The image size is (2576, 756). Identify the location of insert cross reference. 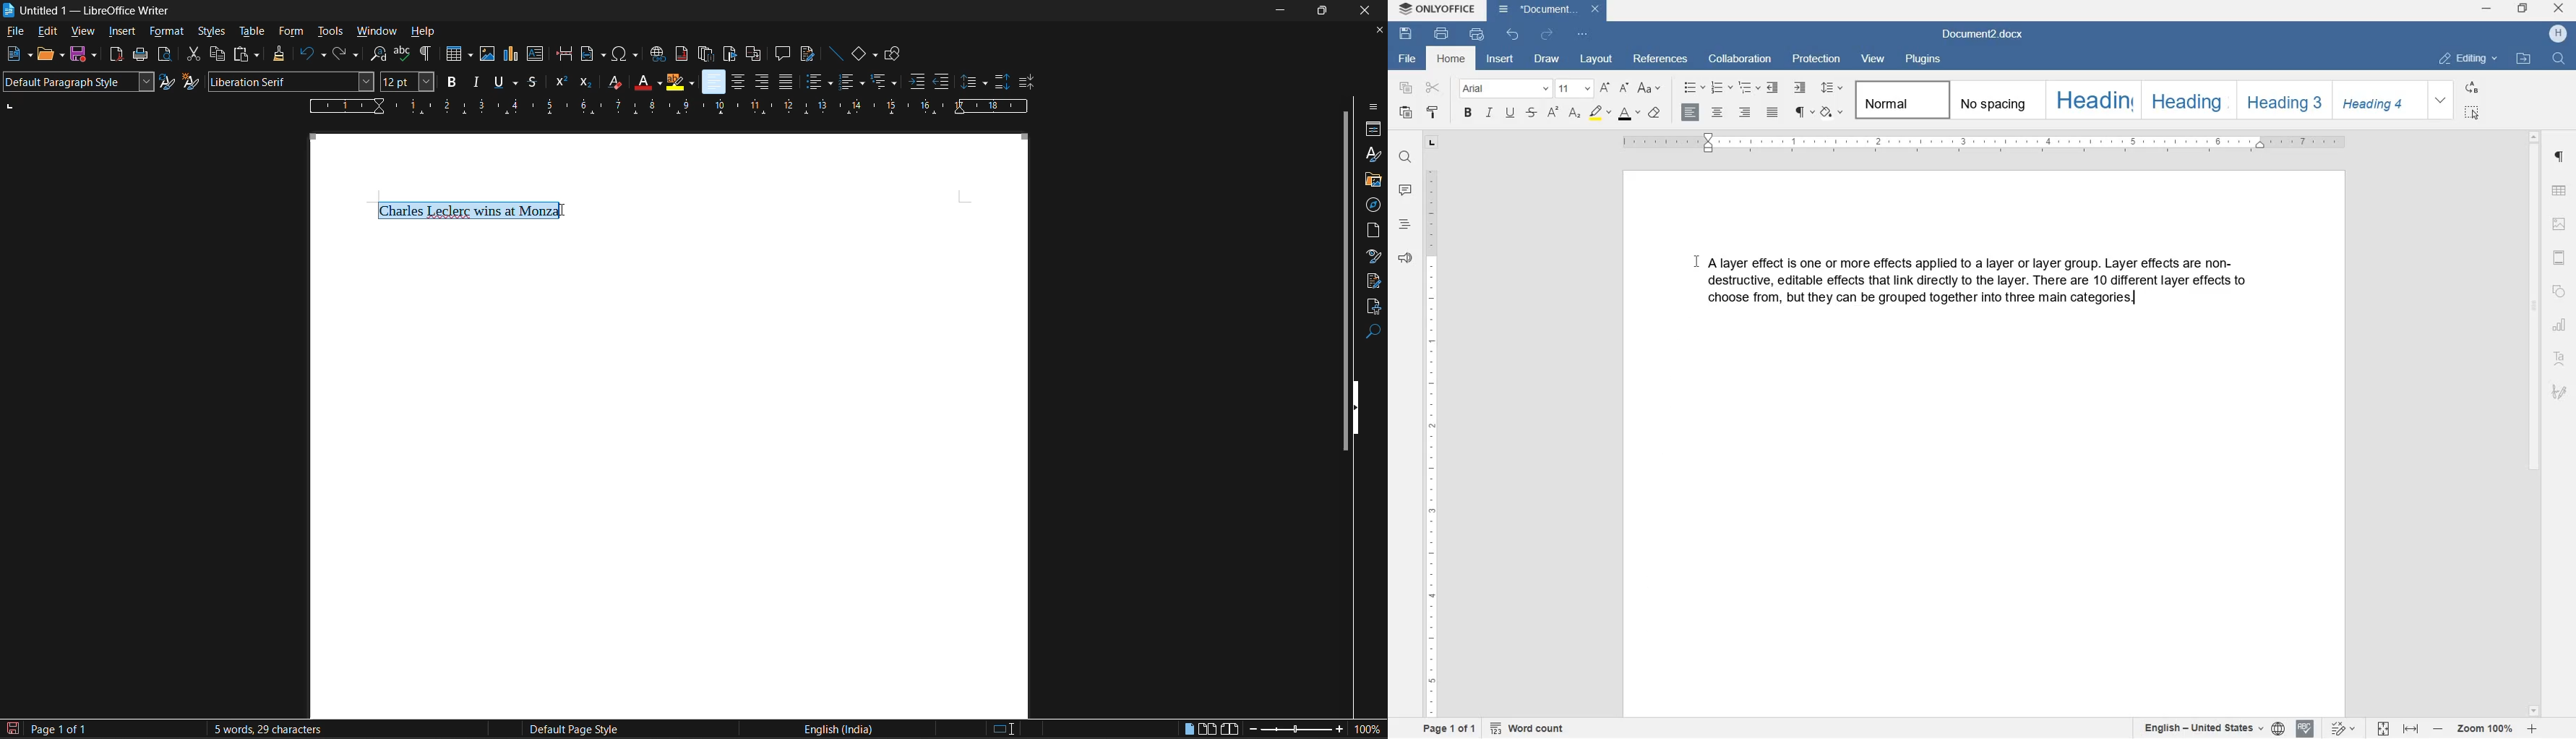
(754, 54).